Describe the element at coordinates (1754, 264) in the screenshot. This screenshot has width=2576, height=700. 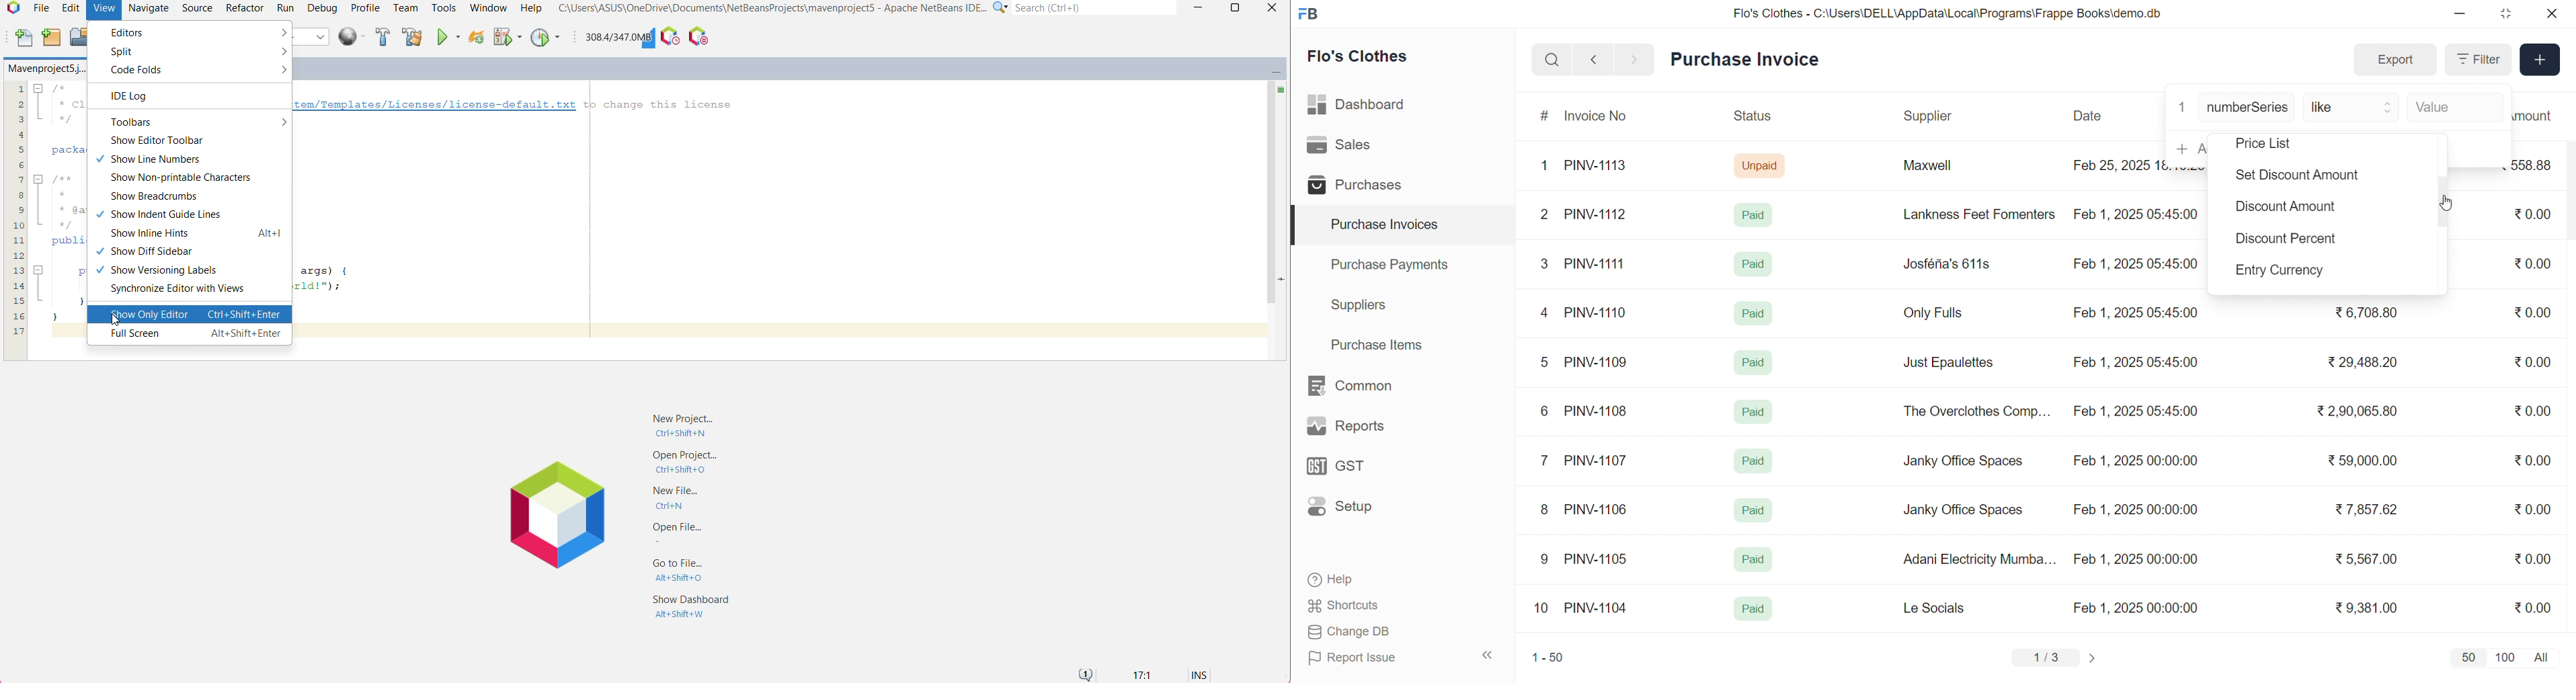
I see `Paid` at that location.